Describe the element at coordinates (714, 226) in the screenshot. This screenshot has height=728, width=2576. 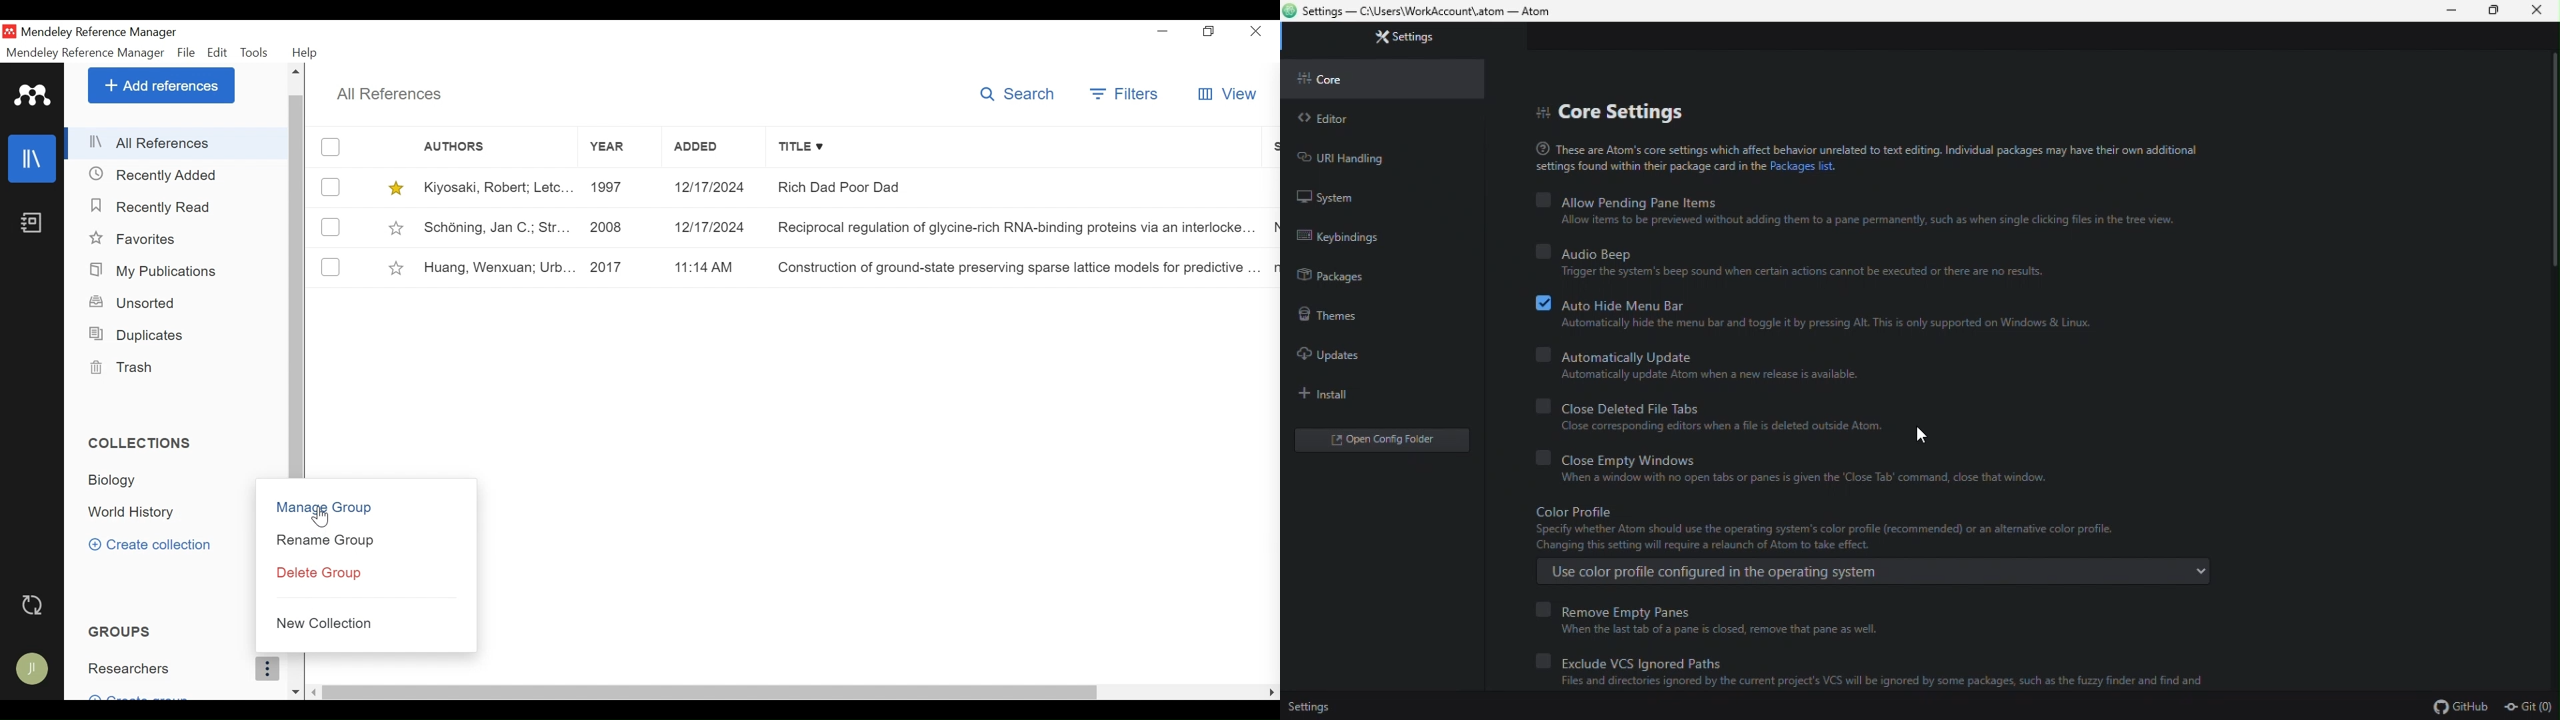
I see `12/17/2024` at that location.